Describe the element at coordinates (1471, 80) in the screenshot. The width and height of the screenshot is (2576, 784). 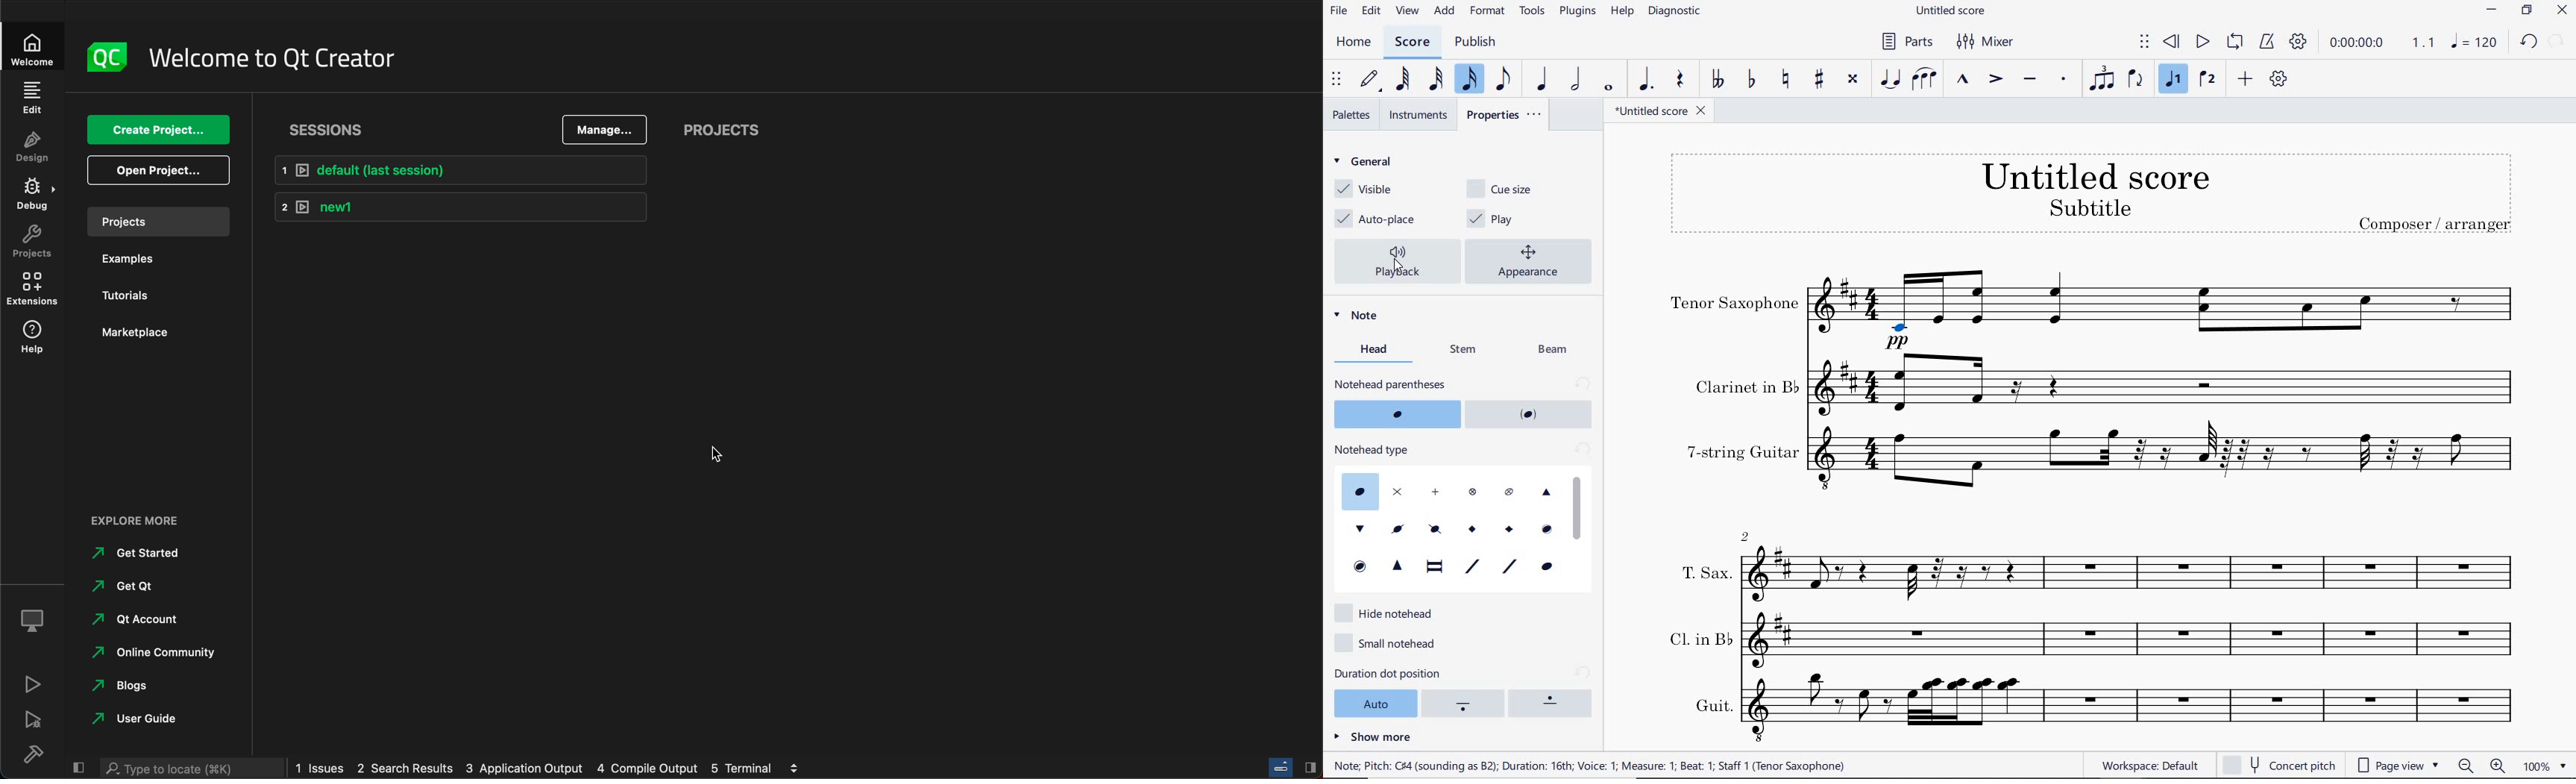
I see `16TH NOTE` at that location.